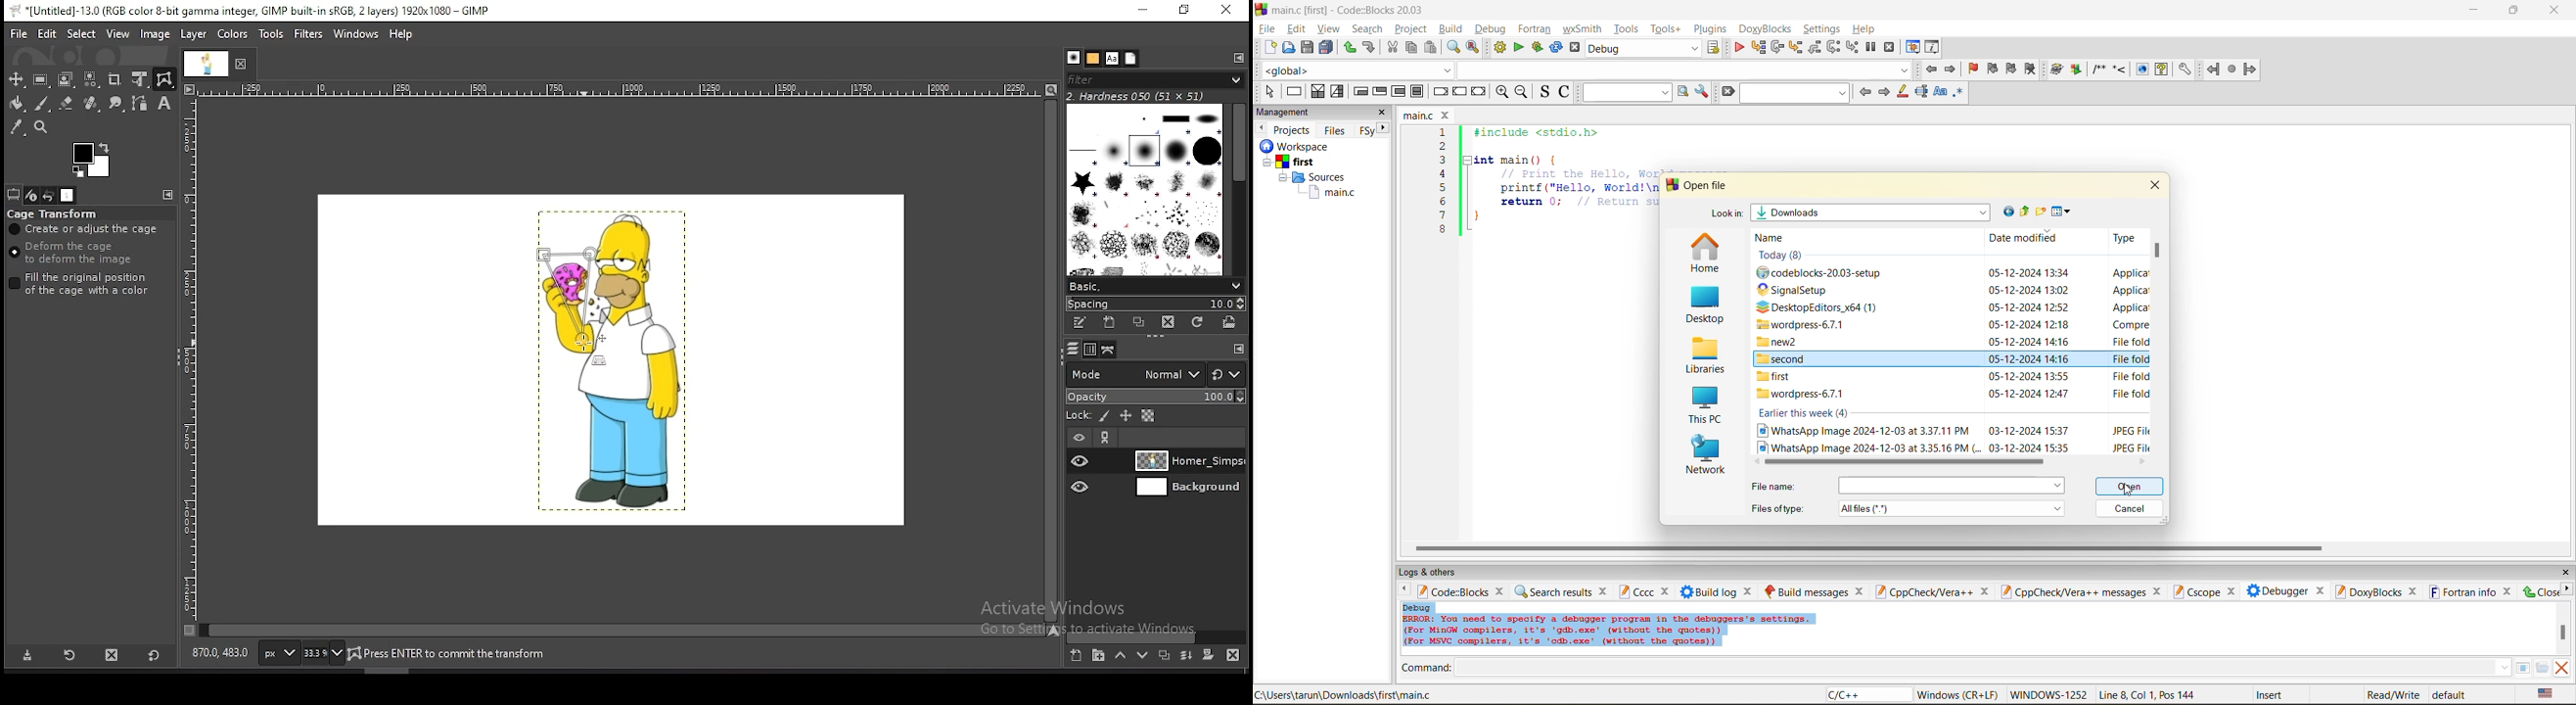 Image resolution: width=2576 pixels, height=728 pixels. I want to click on selection, so click(1338, 92).